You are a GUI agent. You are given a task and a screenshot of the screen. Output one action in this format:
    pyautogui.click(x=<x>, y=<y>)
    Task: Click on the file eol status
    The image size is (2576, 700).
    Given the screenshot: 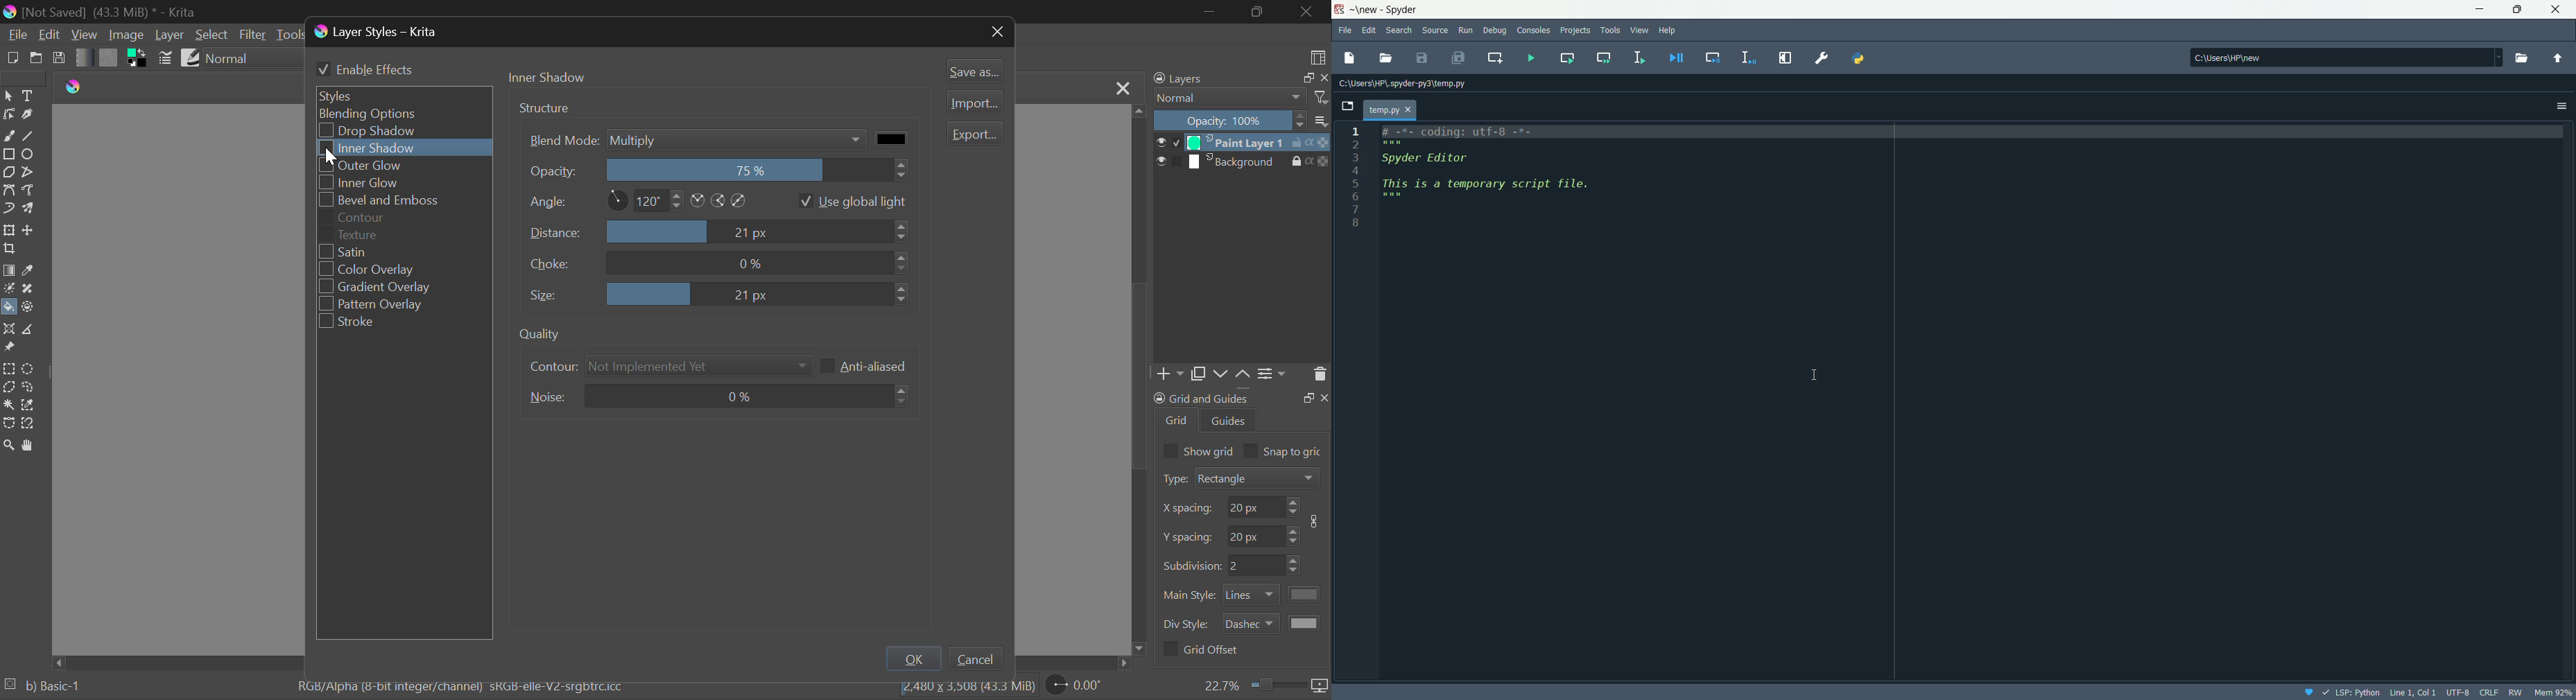 What is the action you would take?
    pyautogui.click(x=2489, y=690)
    